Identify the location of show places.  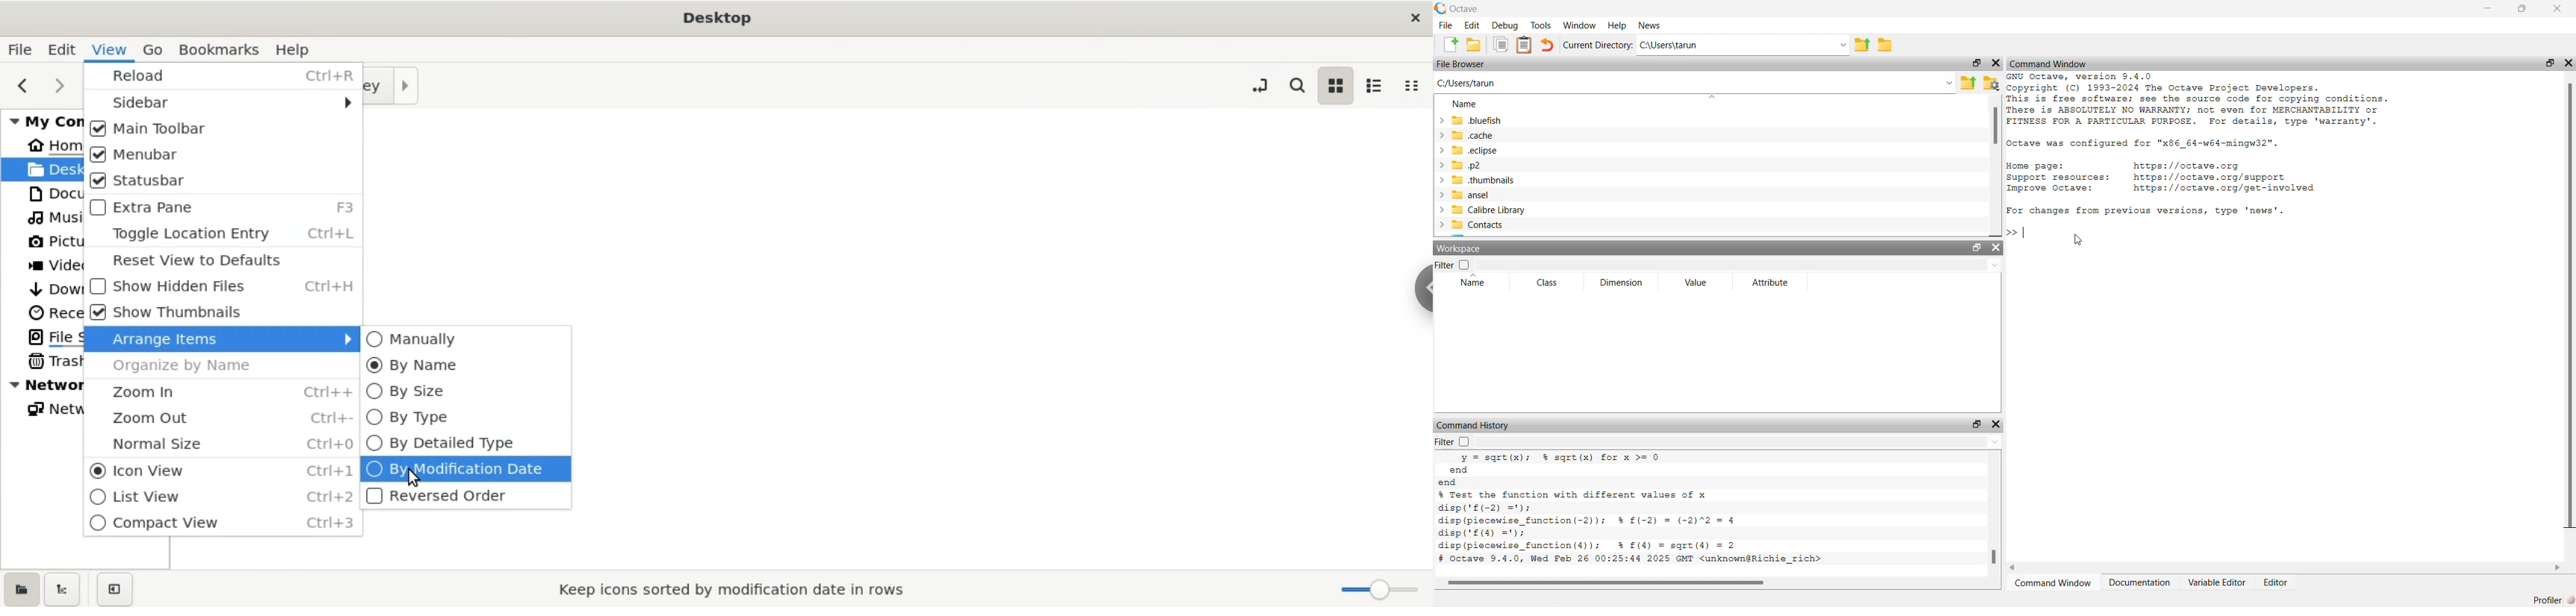
(21, 589).